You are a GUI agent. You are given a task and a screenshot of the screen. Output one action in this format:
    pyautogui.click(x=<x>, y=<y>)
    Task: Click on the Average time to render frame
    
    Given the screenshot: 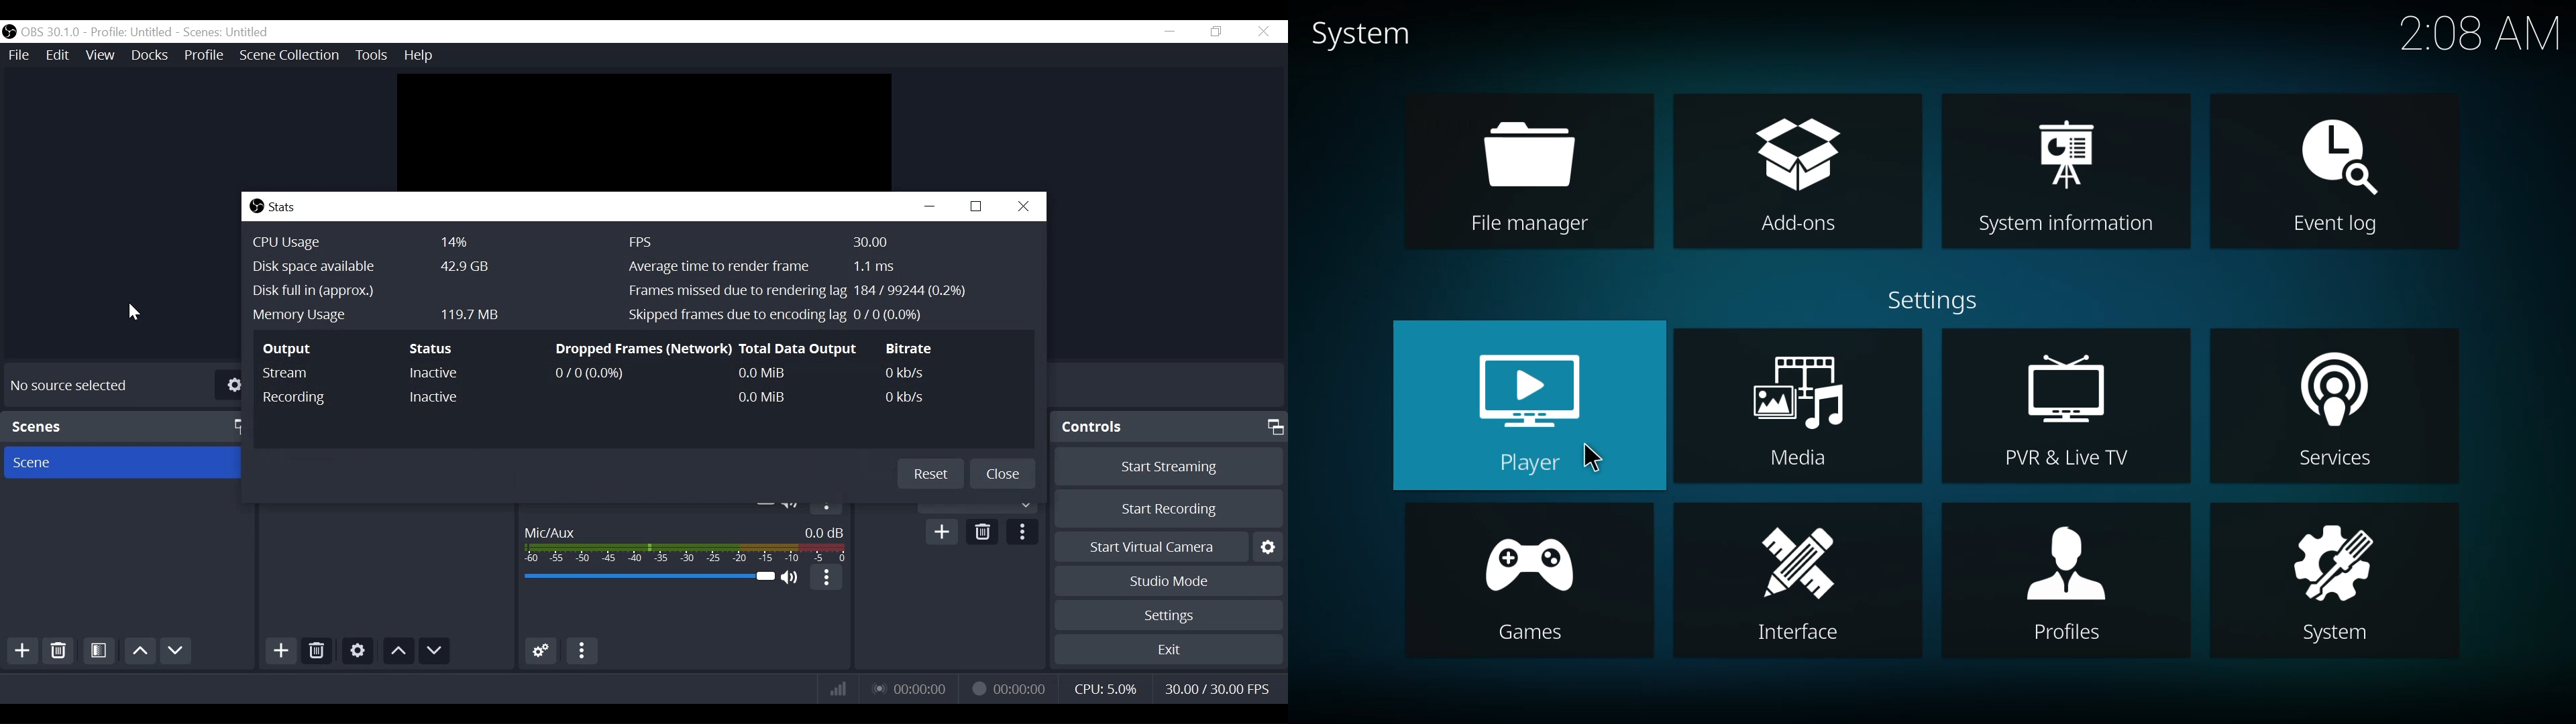 What is the action you would take?
    pyautogui.click(x=806, y=266)
    